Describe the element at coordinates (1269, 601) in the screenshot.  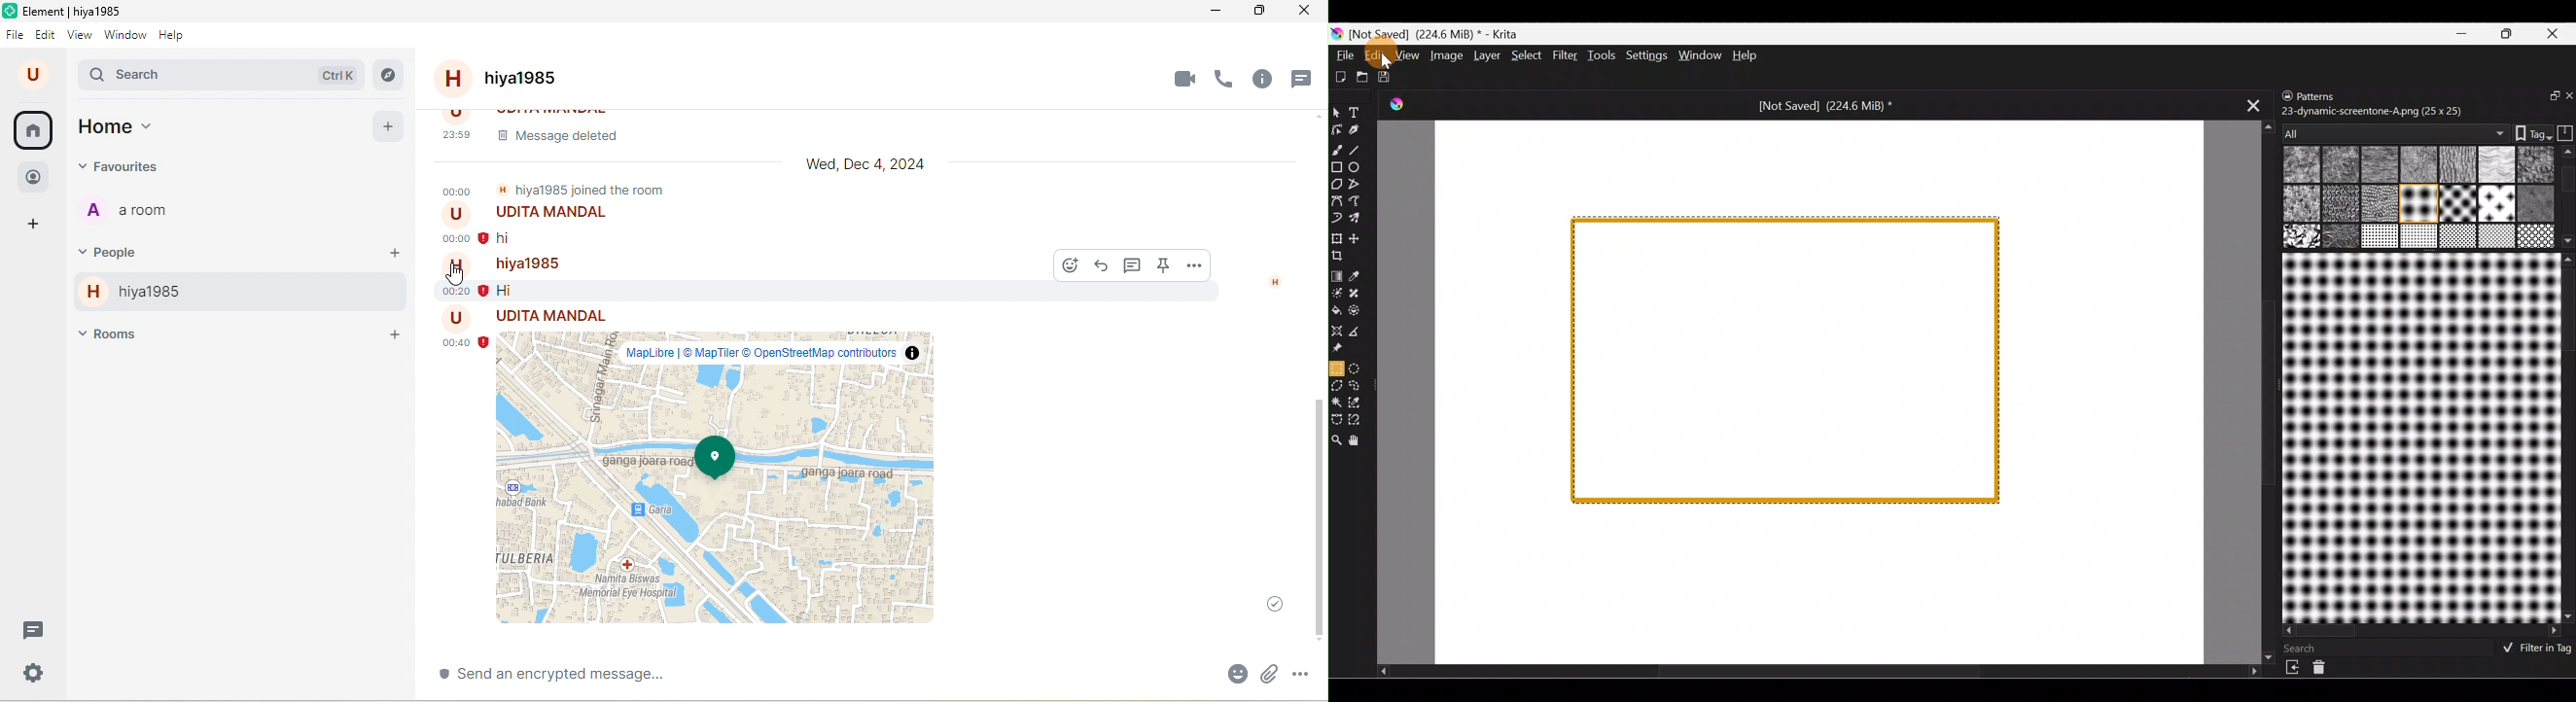
I see `read` at that location.